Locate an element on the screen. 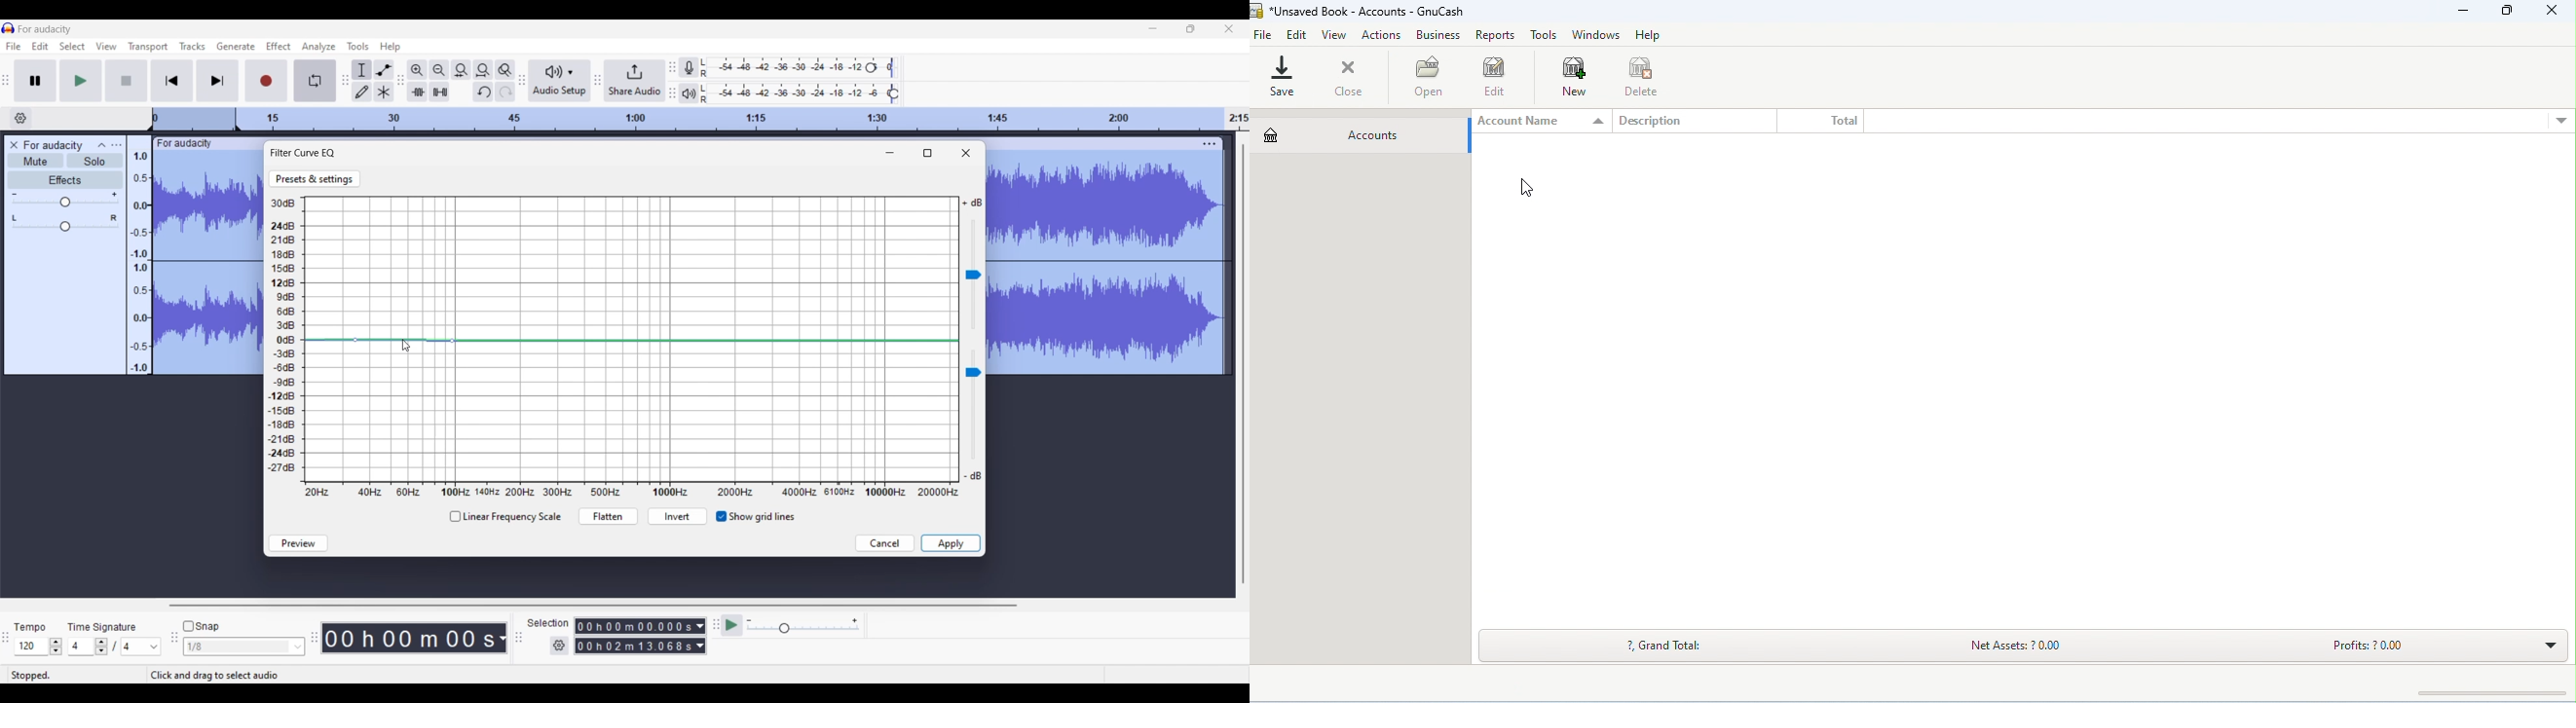 This screenshot has width=2576, height=728. Solo is located at coordinates (95, 161).